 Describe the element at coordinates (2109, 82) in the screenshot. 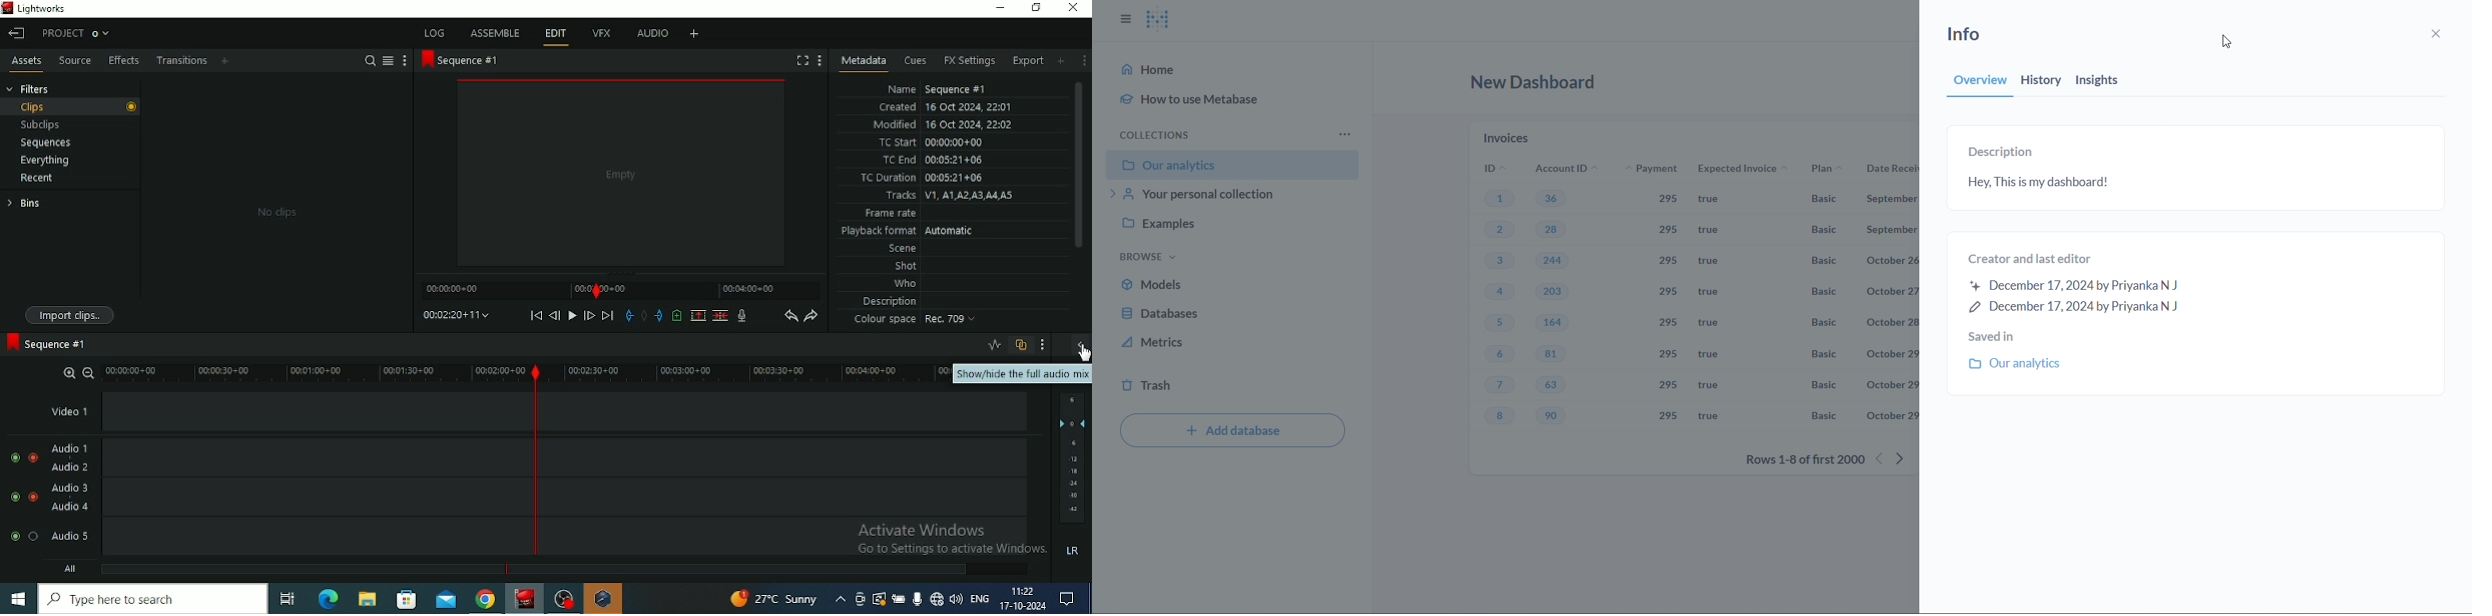

I see `insights` at that location.